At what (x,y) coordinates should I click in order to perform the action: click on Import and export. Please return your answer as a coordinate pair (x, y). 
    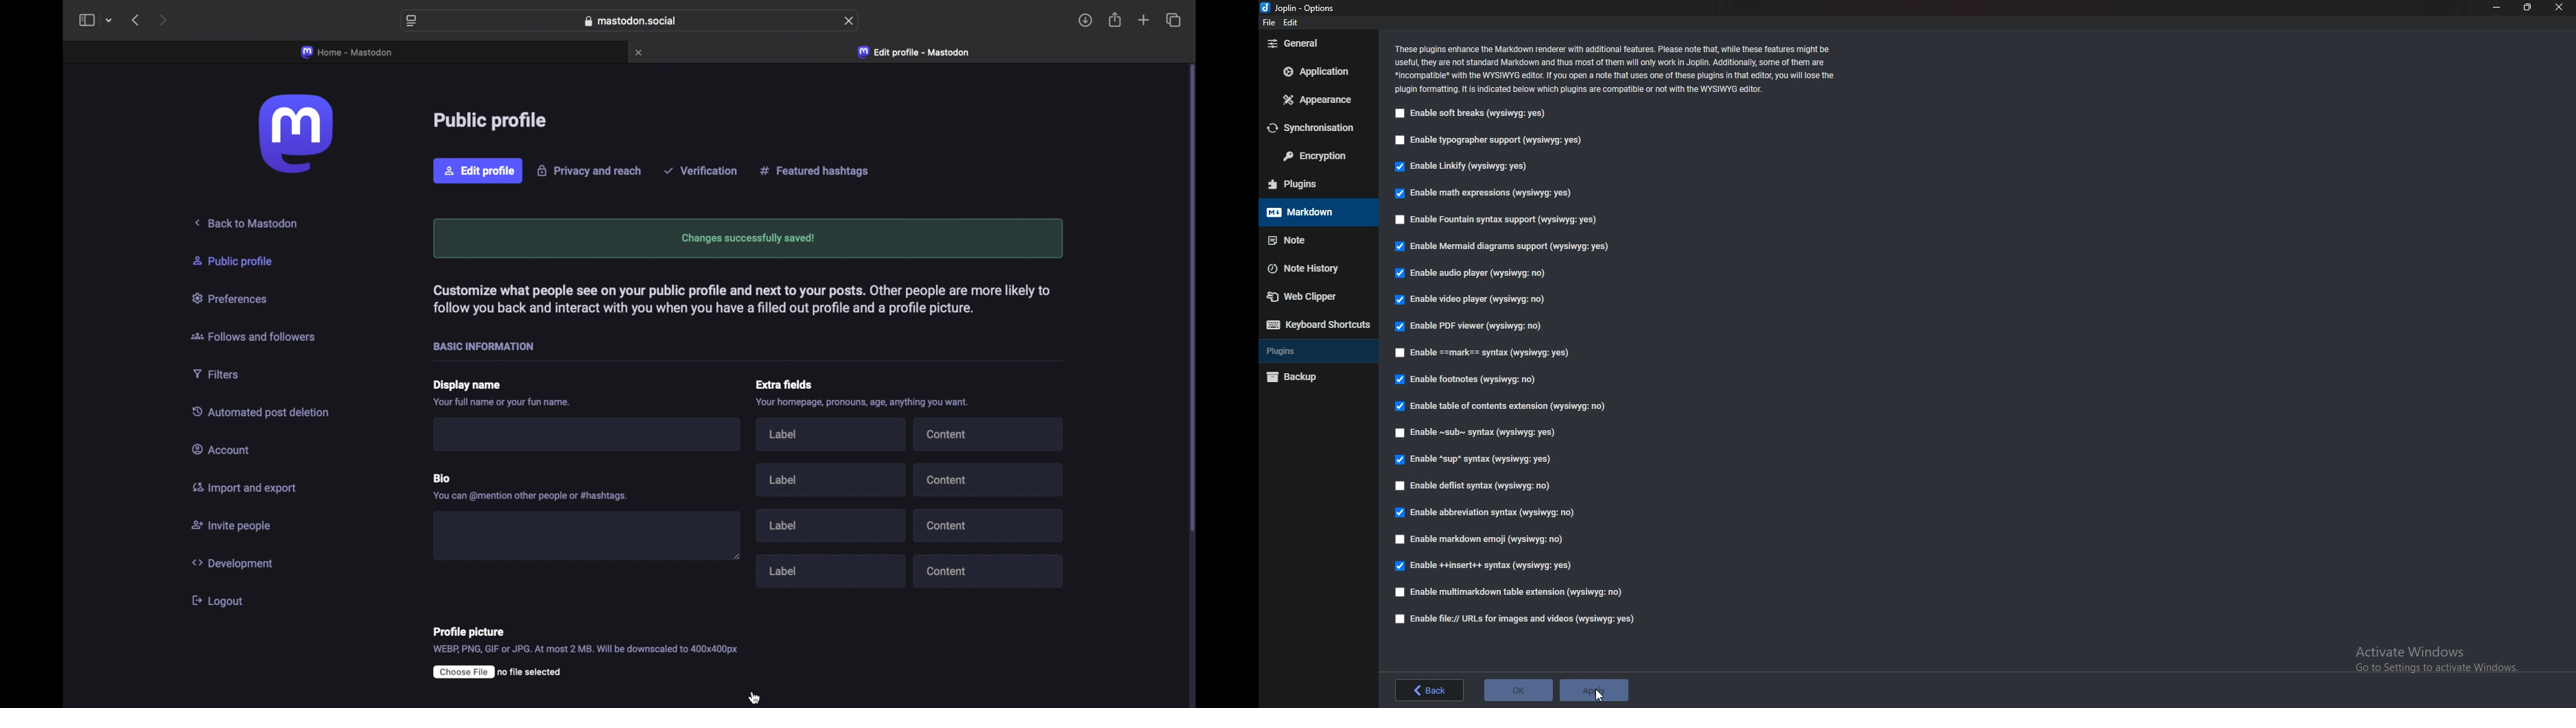
    Looking at the image, I should click on (239, 486).